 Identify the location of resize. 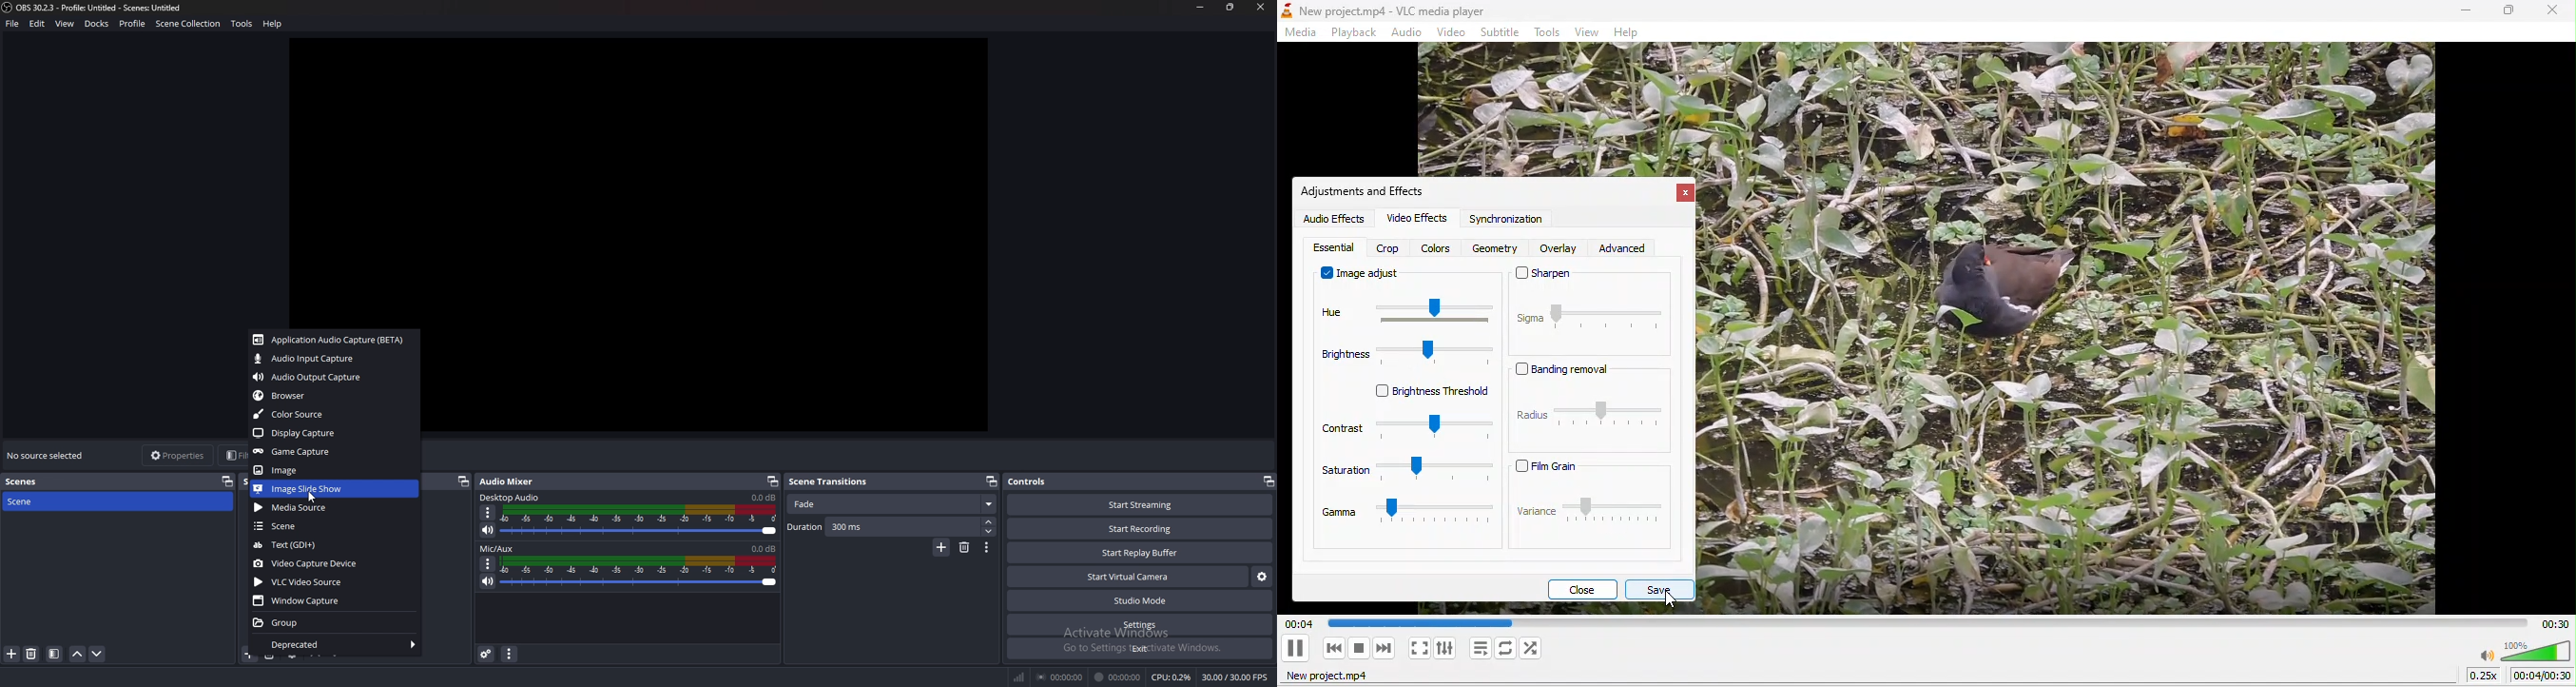
(1229, 7).